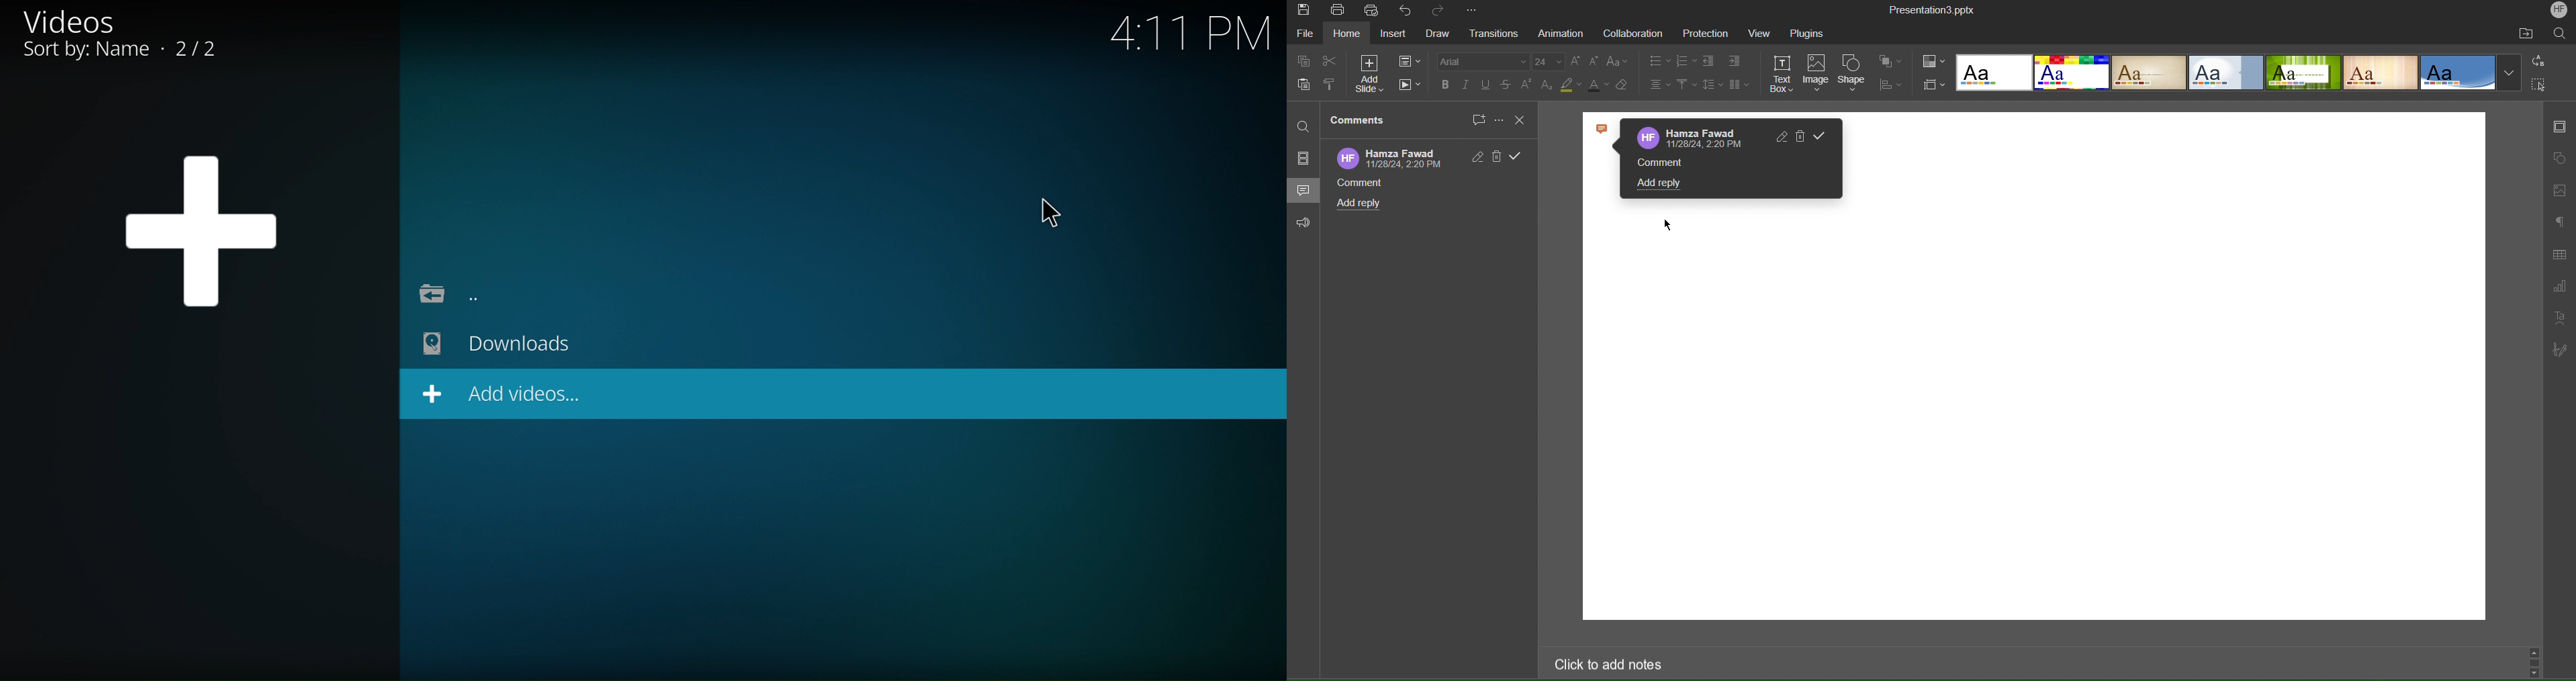 The image size is (2576, 700). I want to click on Save Image, so click(1303, 11).